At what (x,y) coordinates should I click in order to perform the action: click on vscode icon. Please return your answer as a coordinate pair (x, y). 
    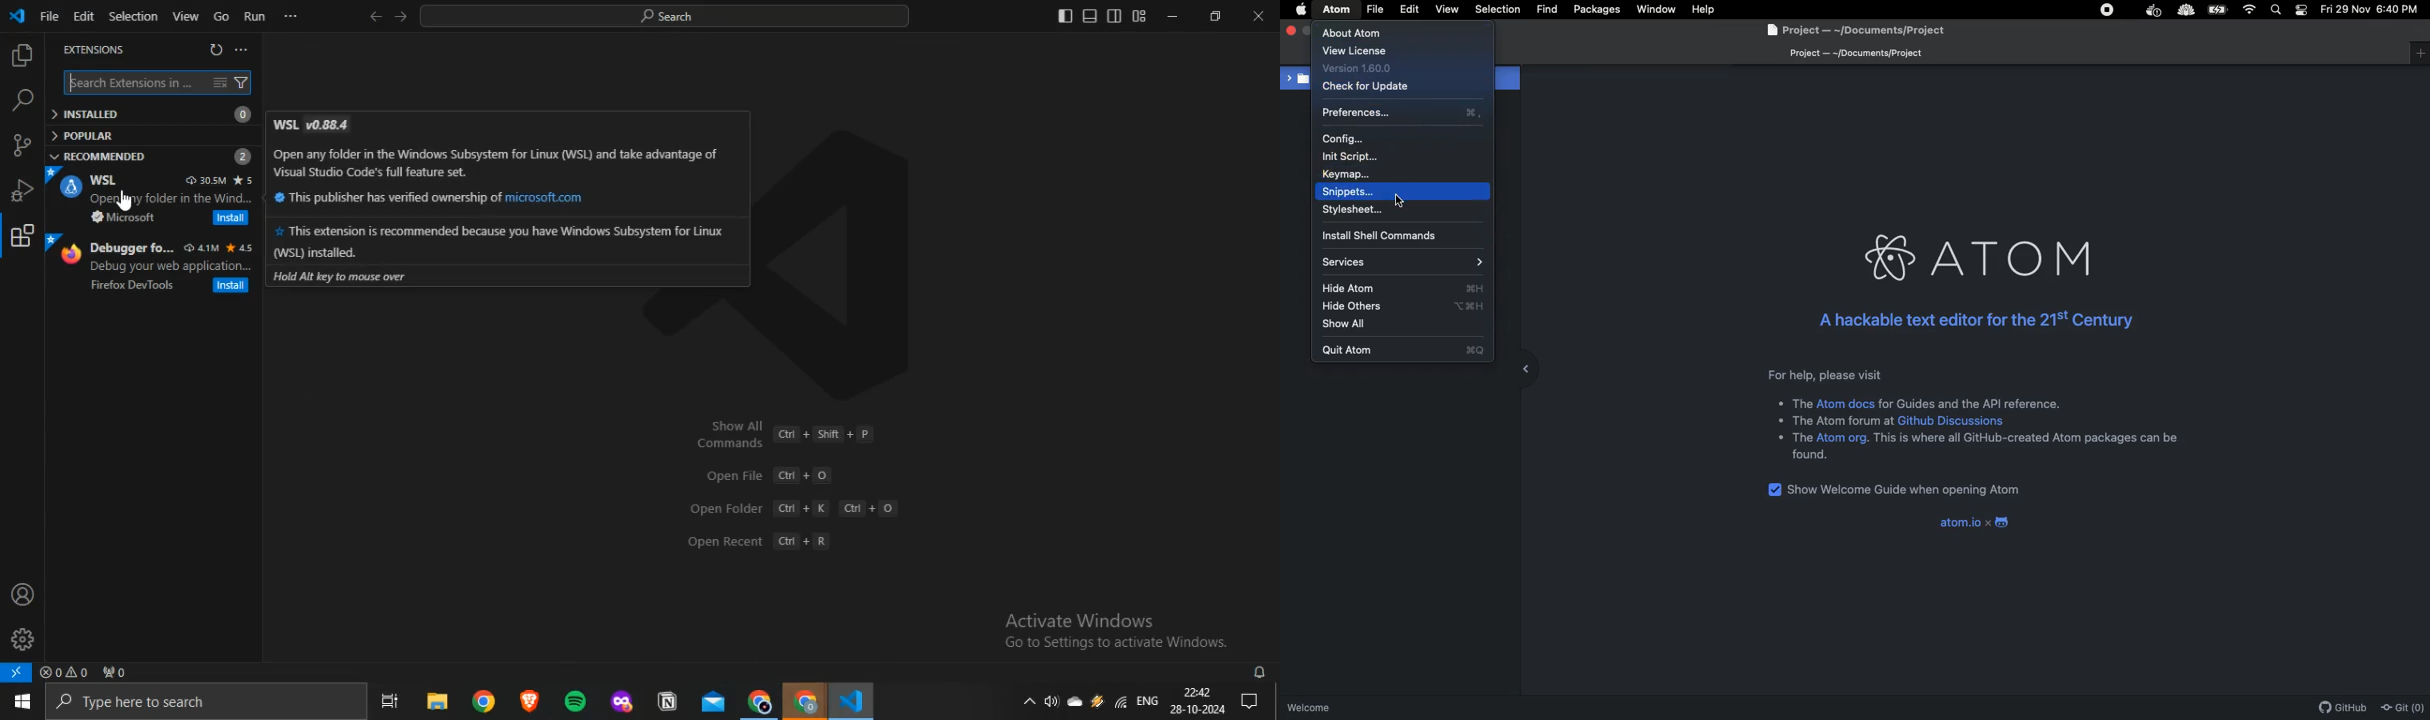
    Looking at the image, I should click on (18, 17).